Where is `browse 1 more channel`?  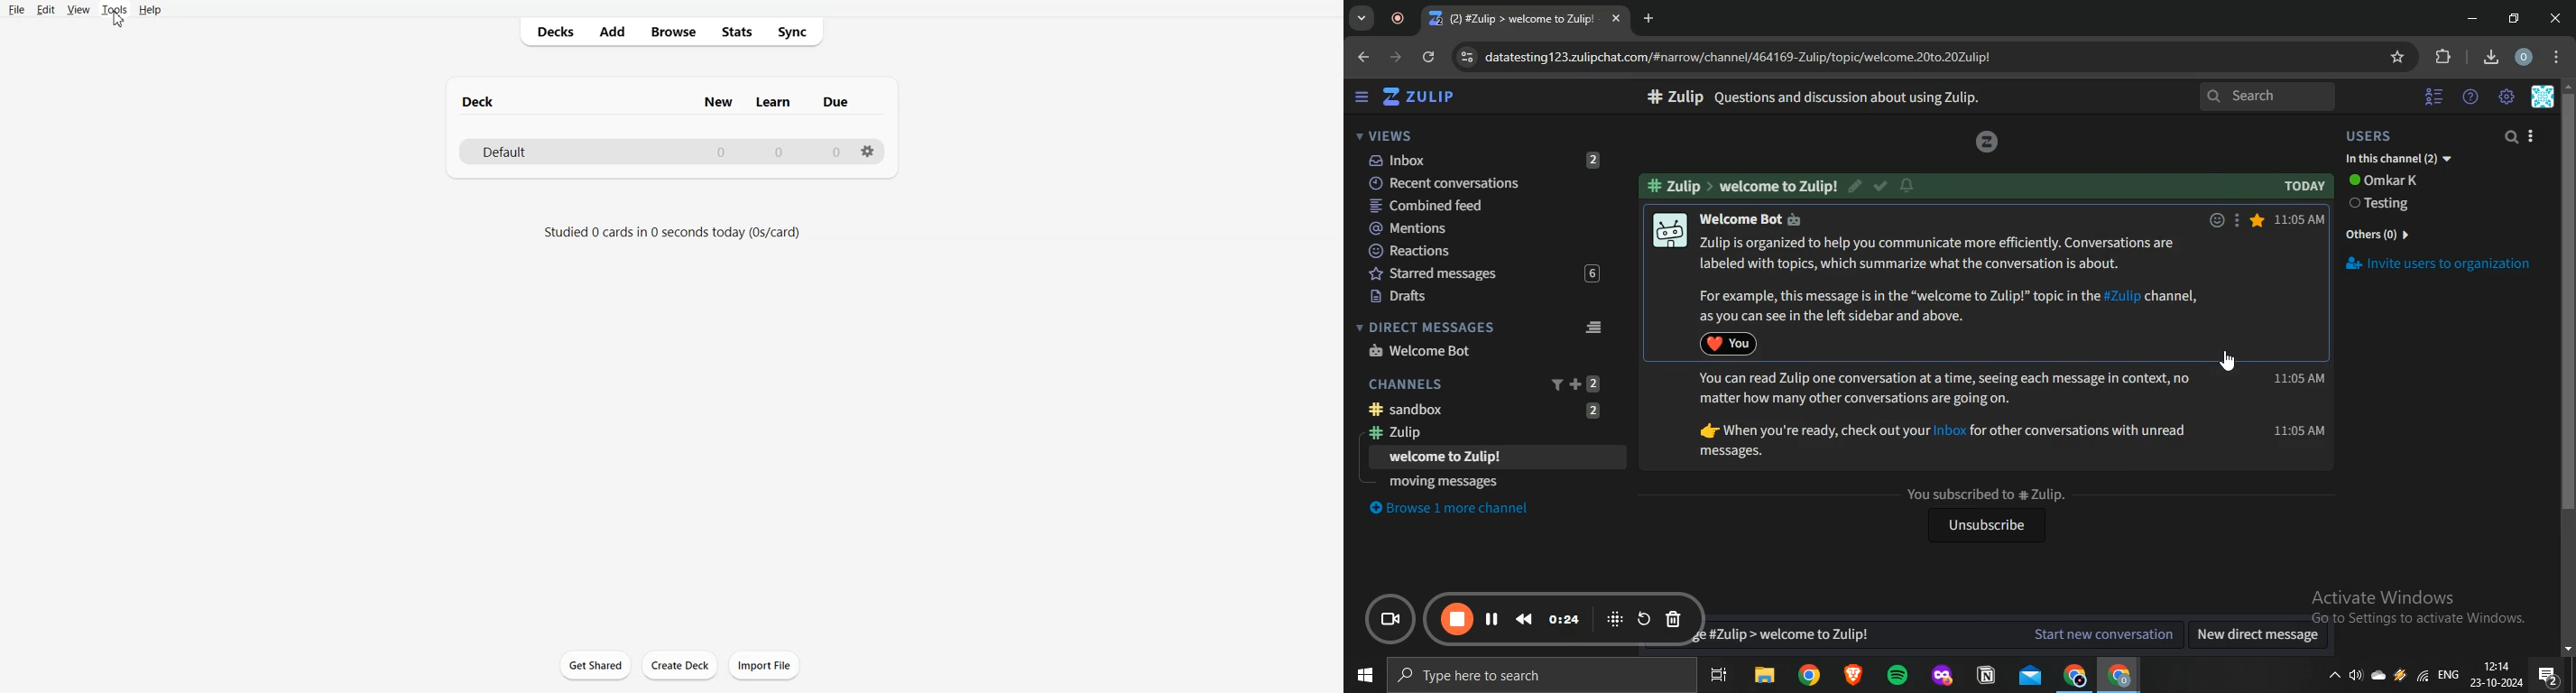
browse 1 more channel is located at coordinates (1458, 507).